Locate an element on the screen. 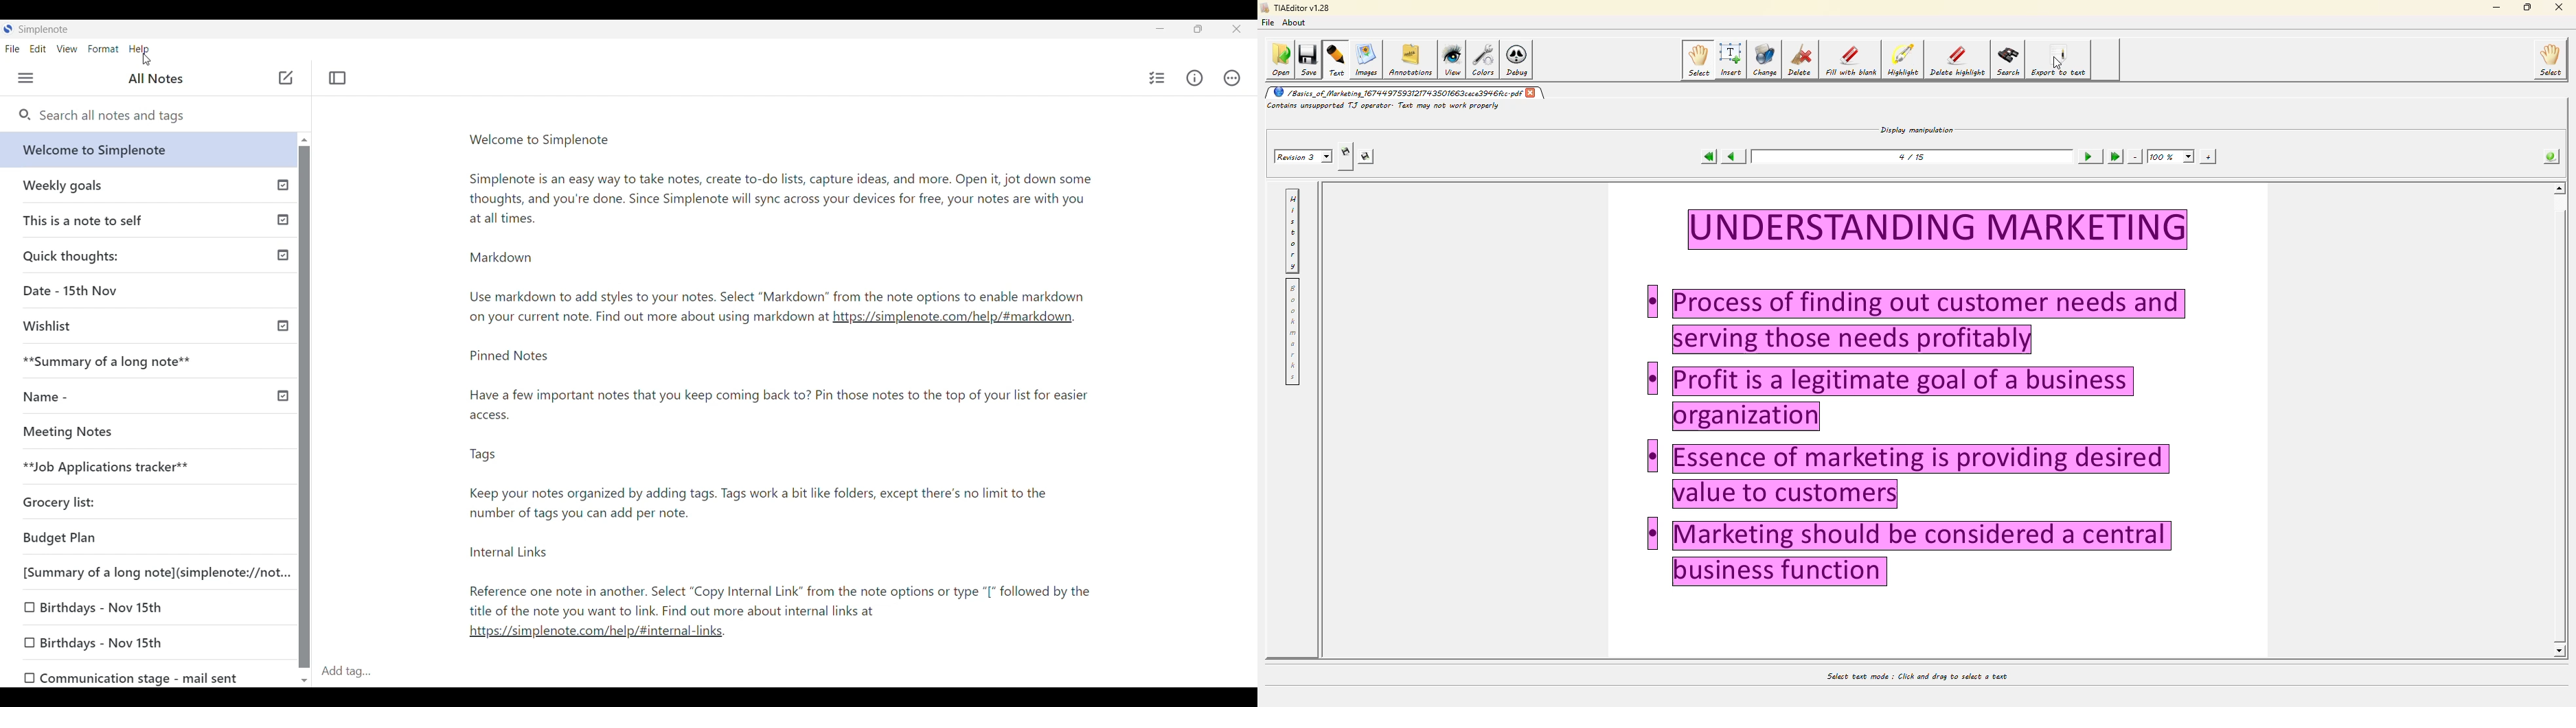 This screenshot has width=2576, height=728. Budget Plan is located at coordinates (60, 538).